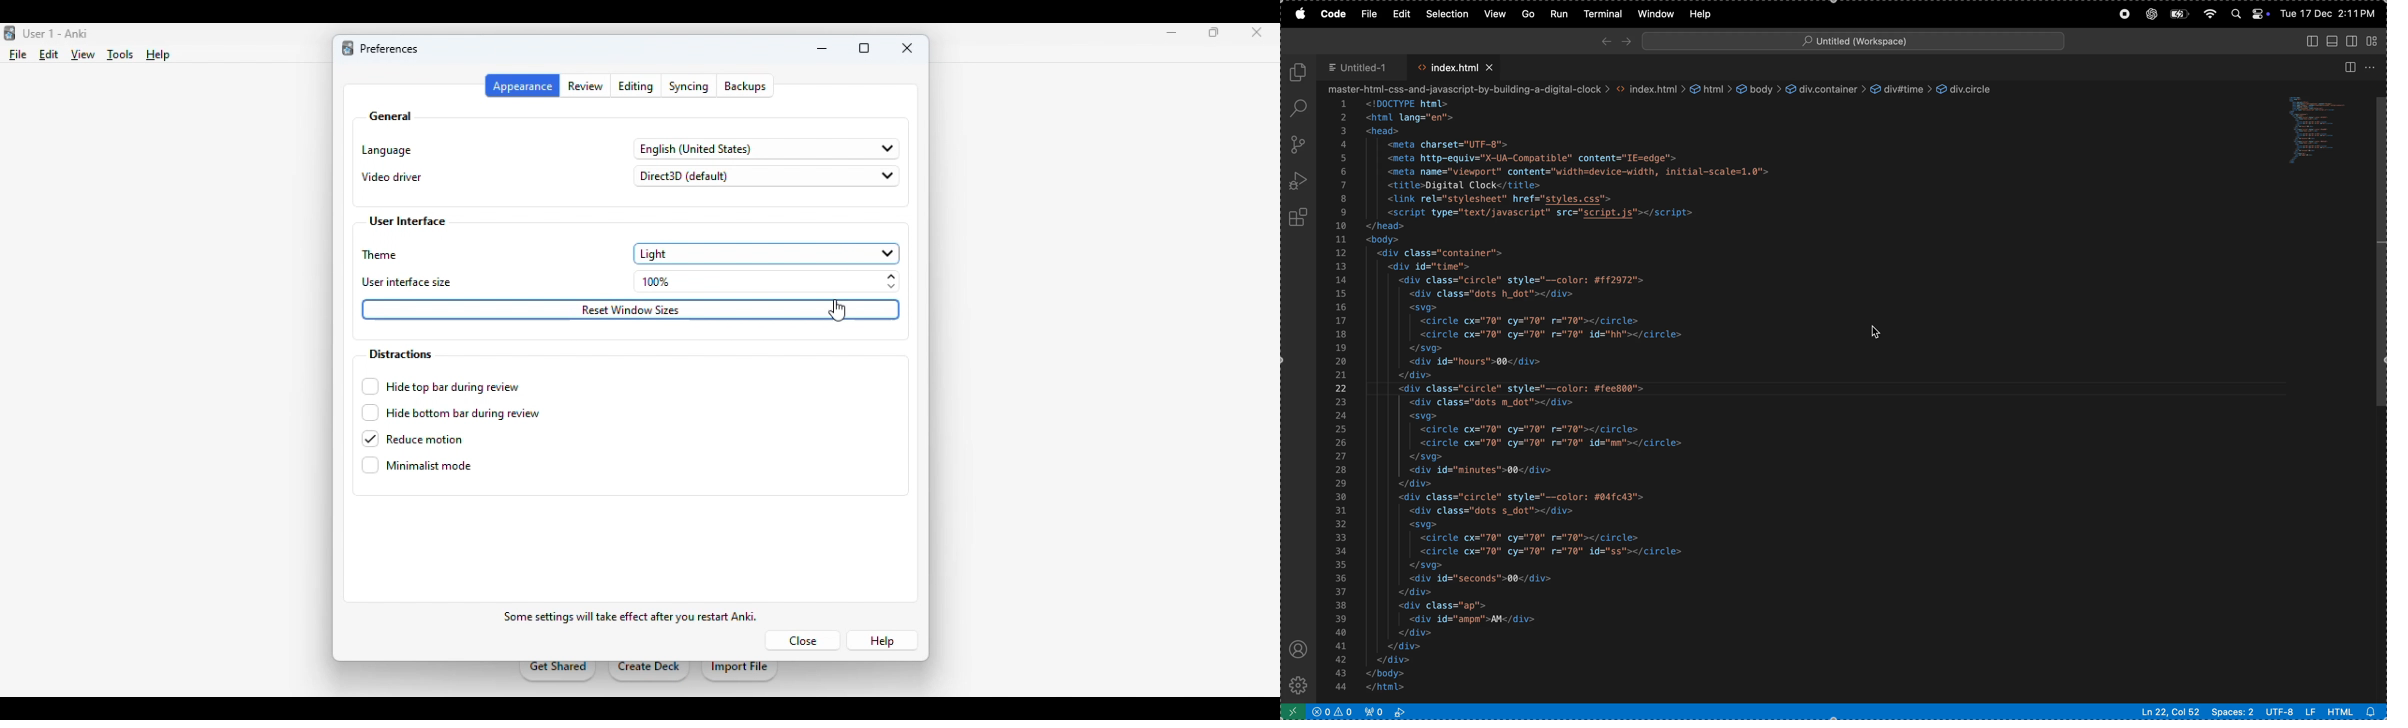 This screenshot has width=2408, height=728. I want to click on untitled 1, so click(1362, 67).